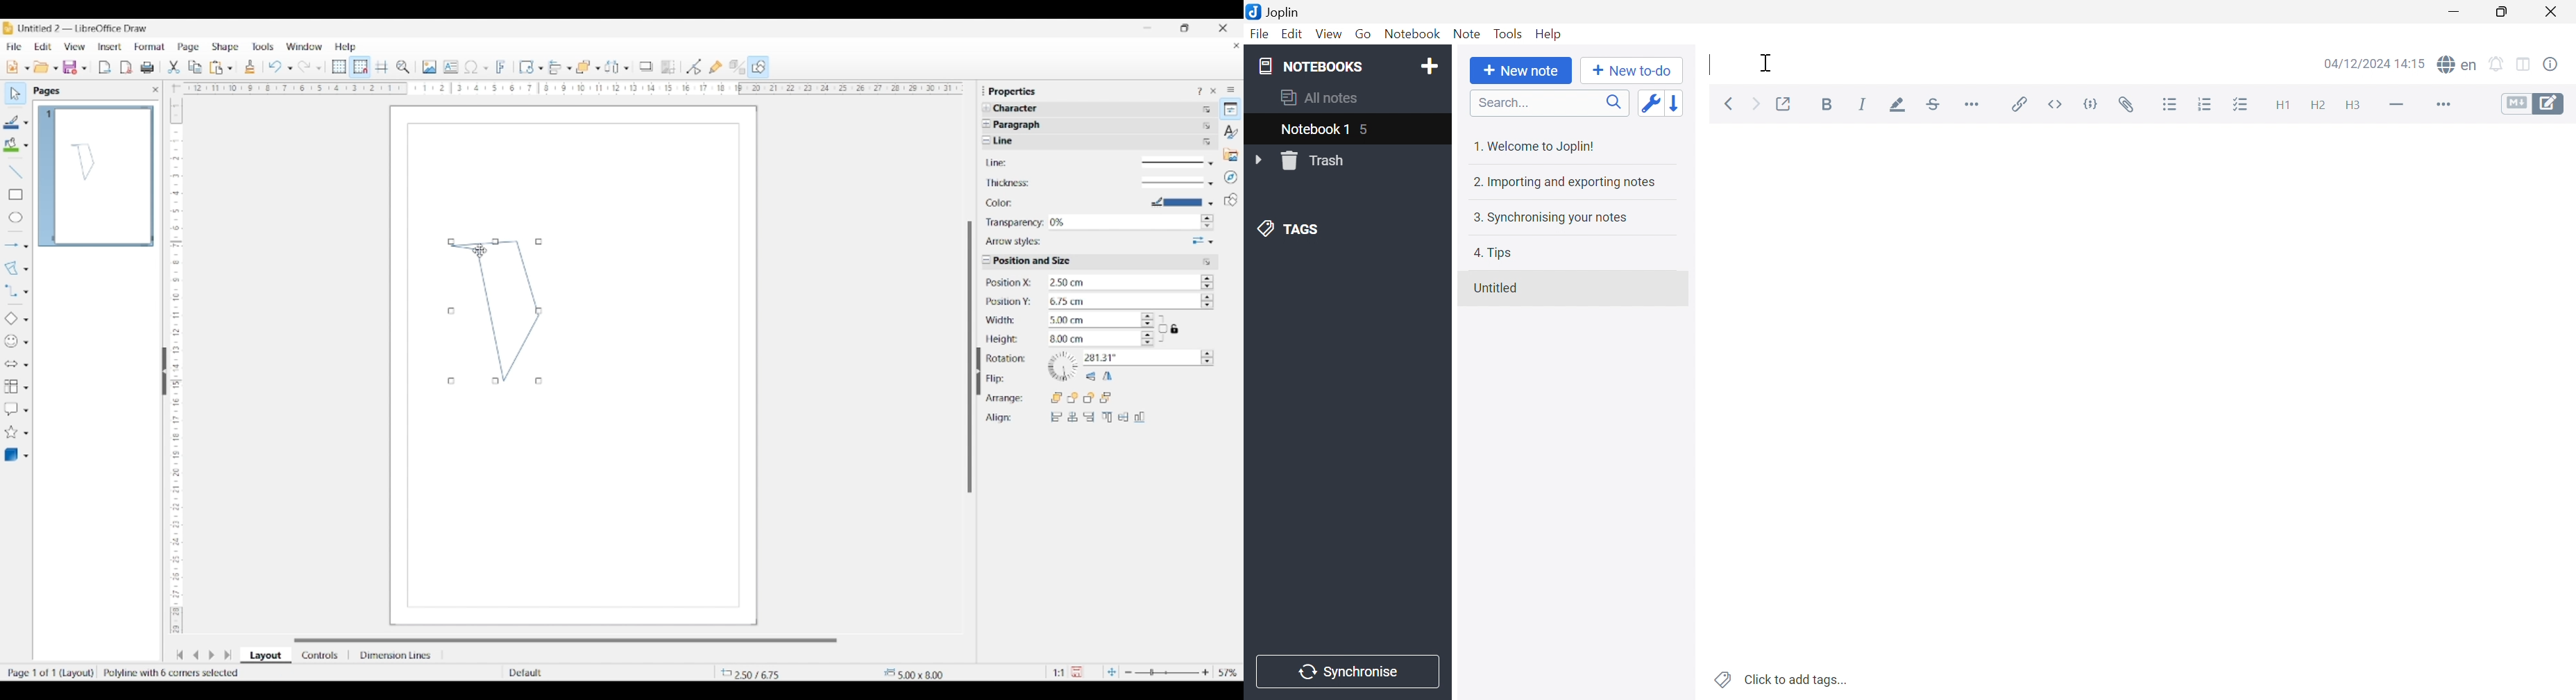 The image size is (2576, 700). Describe the element at coordinates (1121, 302) in the screenshot. I see `Type position Y` at that location.